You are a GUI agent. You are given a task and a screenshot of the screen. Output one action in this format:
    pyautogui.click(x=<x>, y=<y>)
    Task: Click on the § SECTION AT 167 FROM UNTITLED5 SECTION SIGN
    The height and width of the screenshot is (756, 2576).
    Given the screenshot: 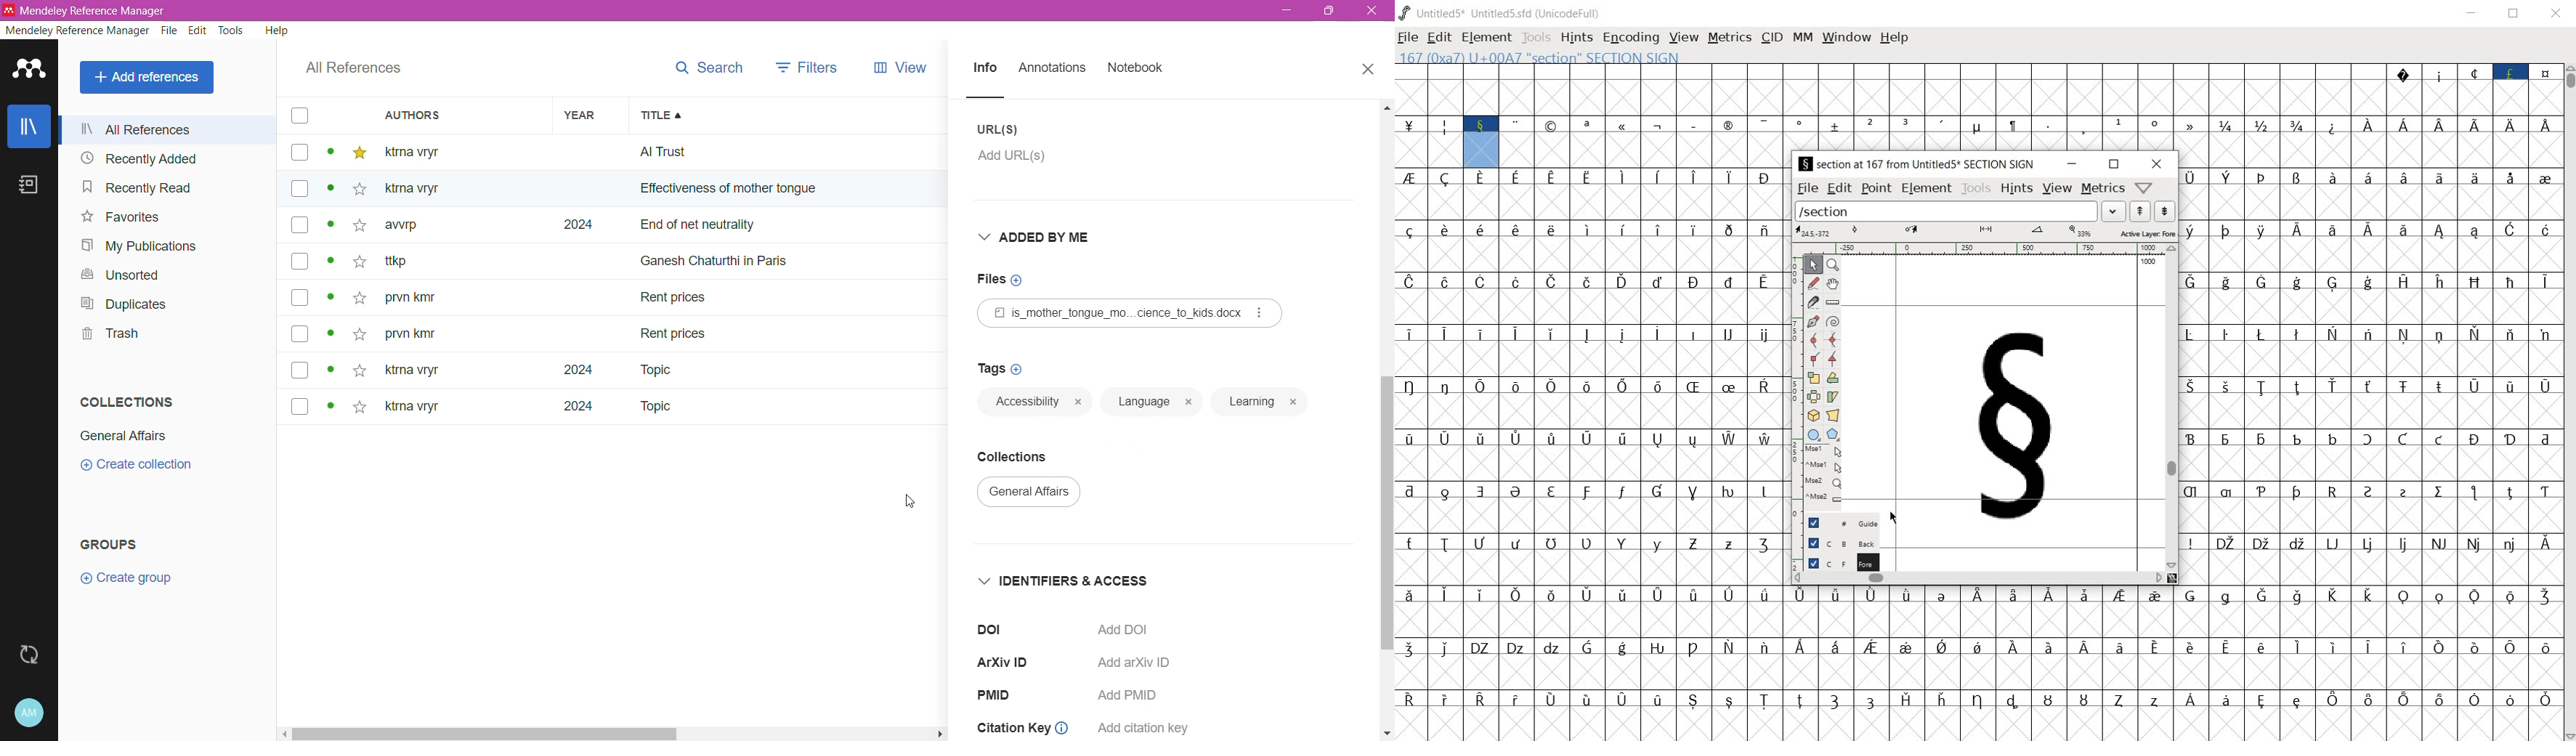 What is the action you would take?
    pyautogui.click(x=1916, y=164)
    